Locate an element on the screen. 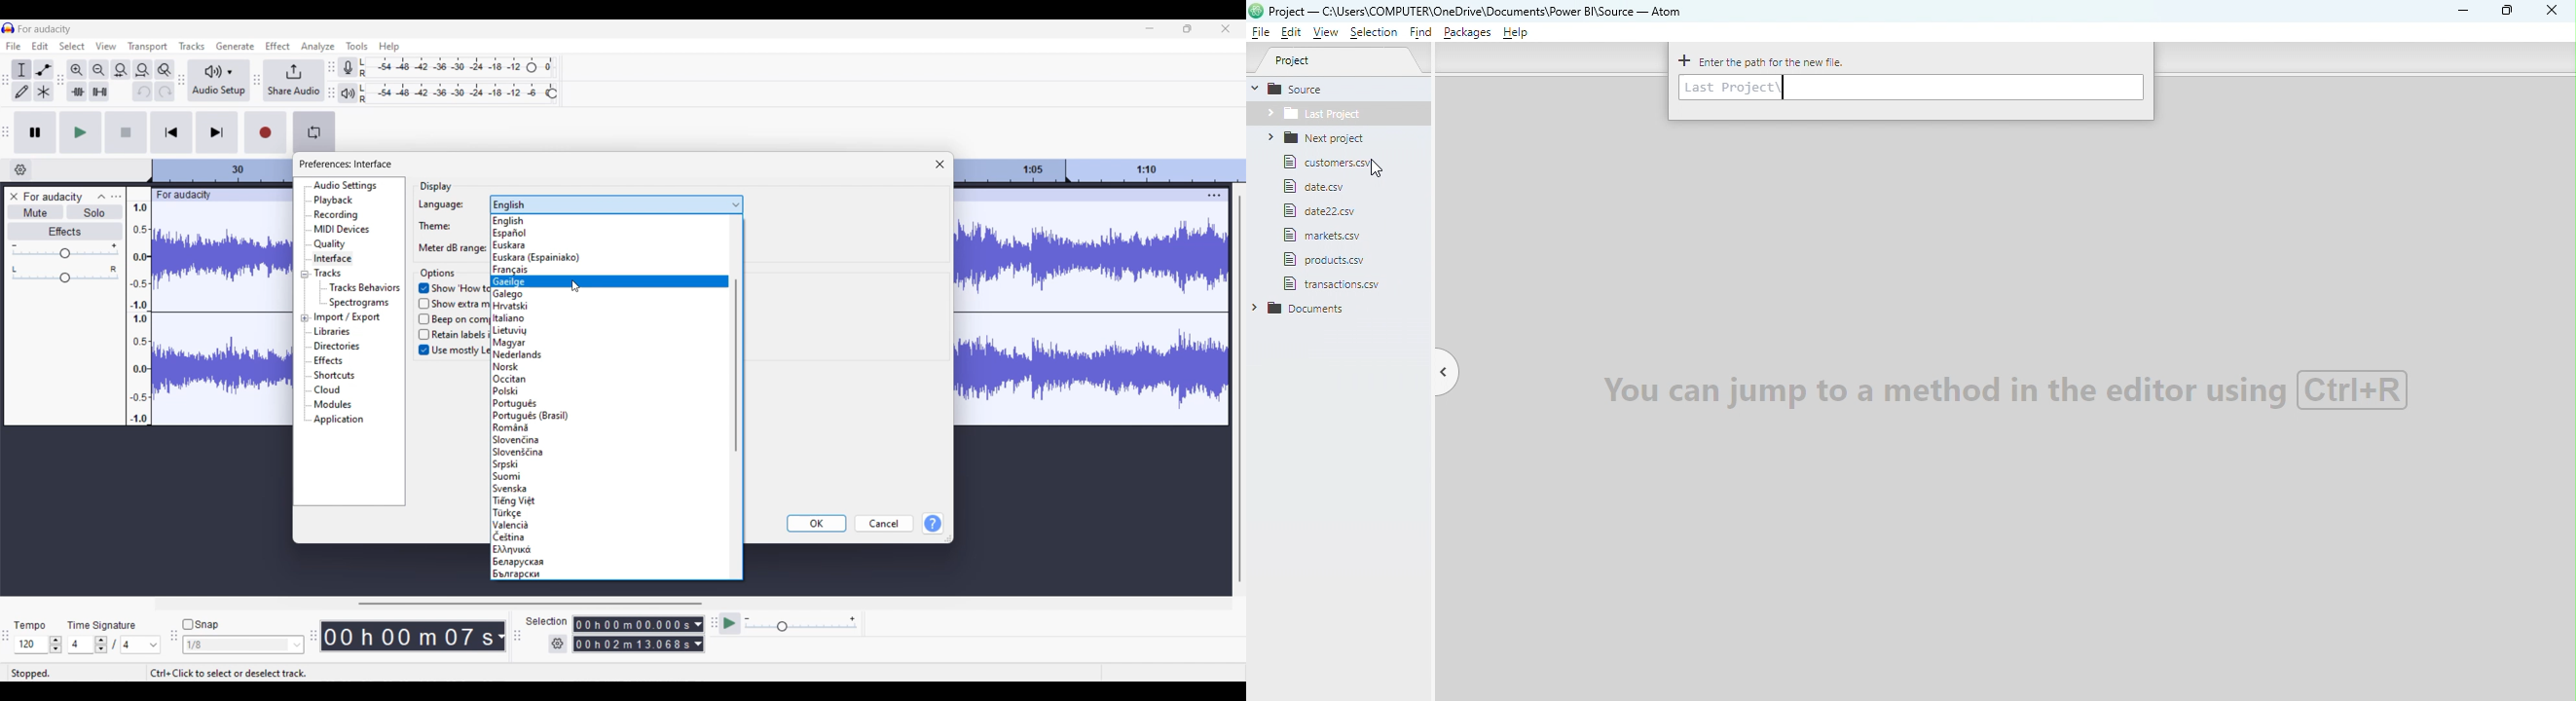 Image resolution: width=2576 pixels, height=728 pixels. Tempo settings is located at coordinates (38, 645).